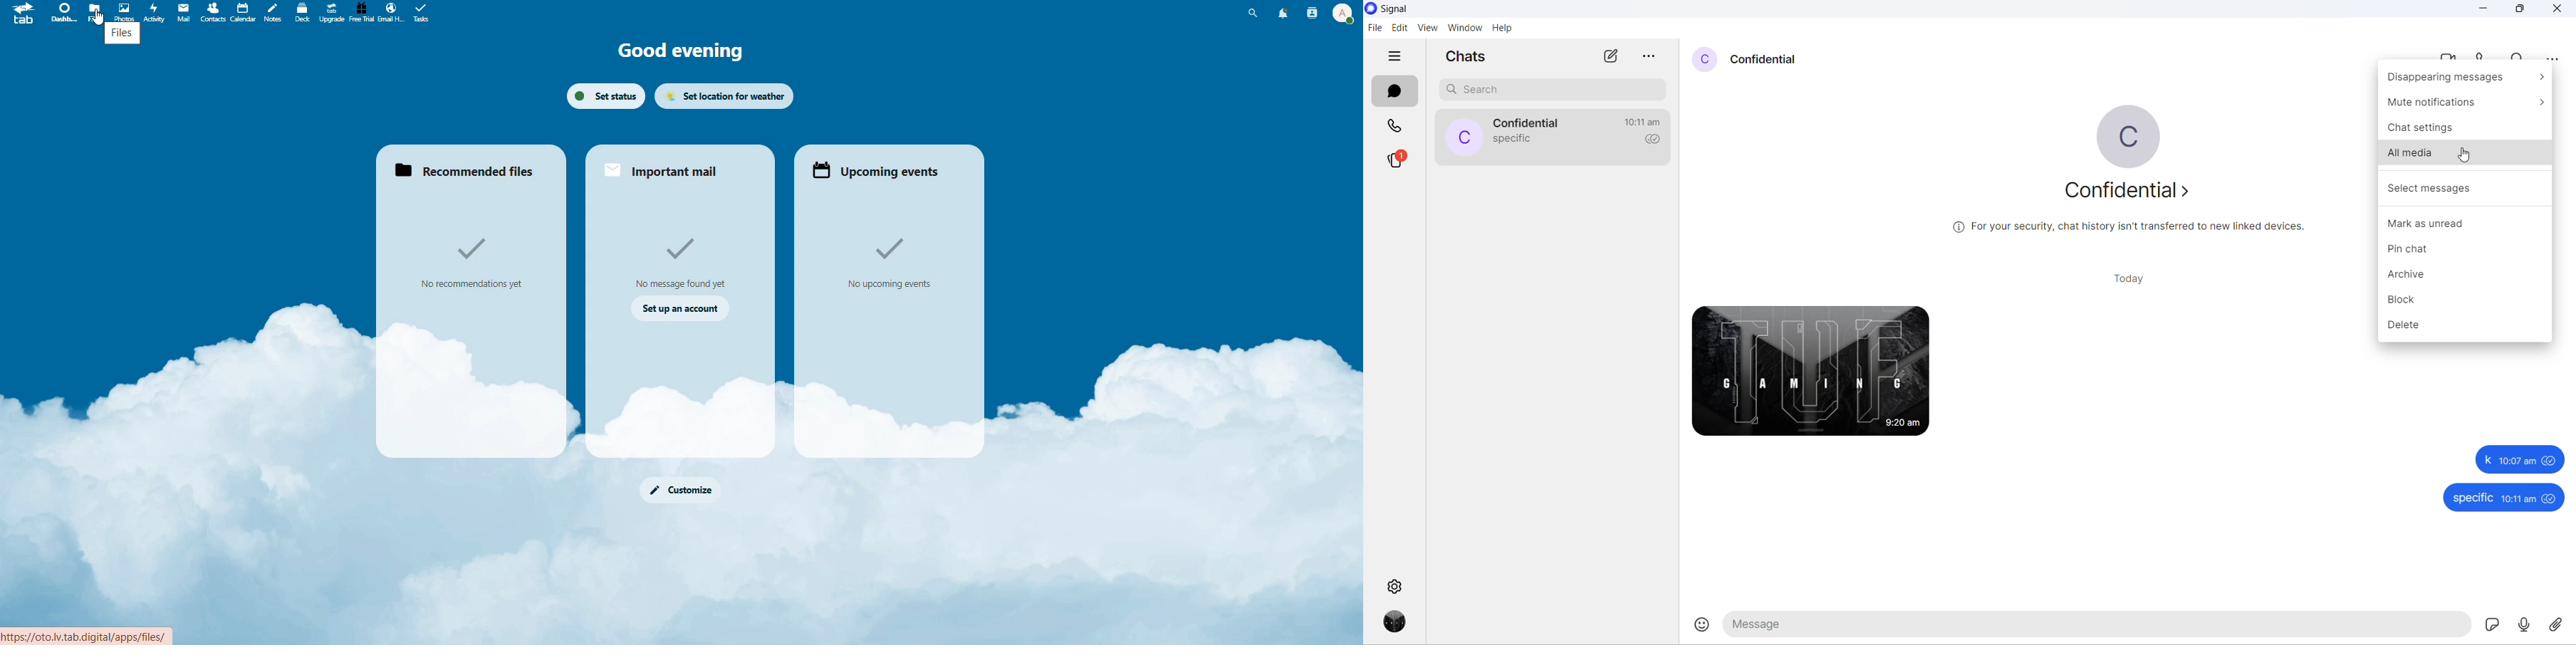 This screenshot has height=672, width=2576. Describe the element at coordinates (685, 492) in the screenshot. I see `Customize` at that location.